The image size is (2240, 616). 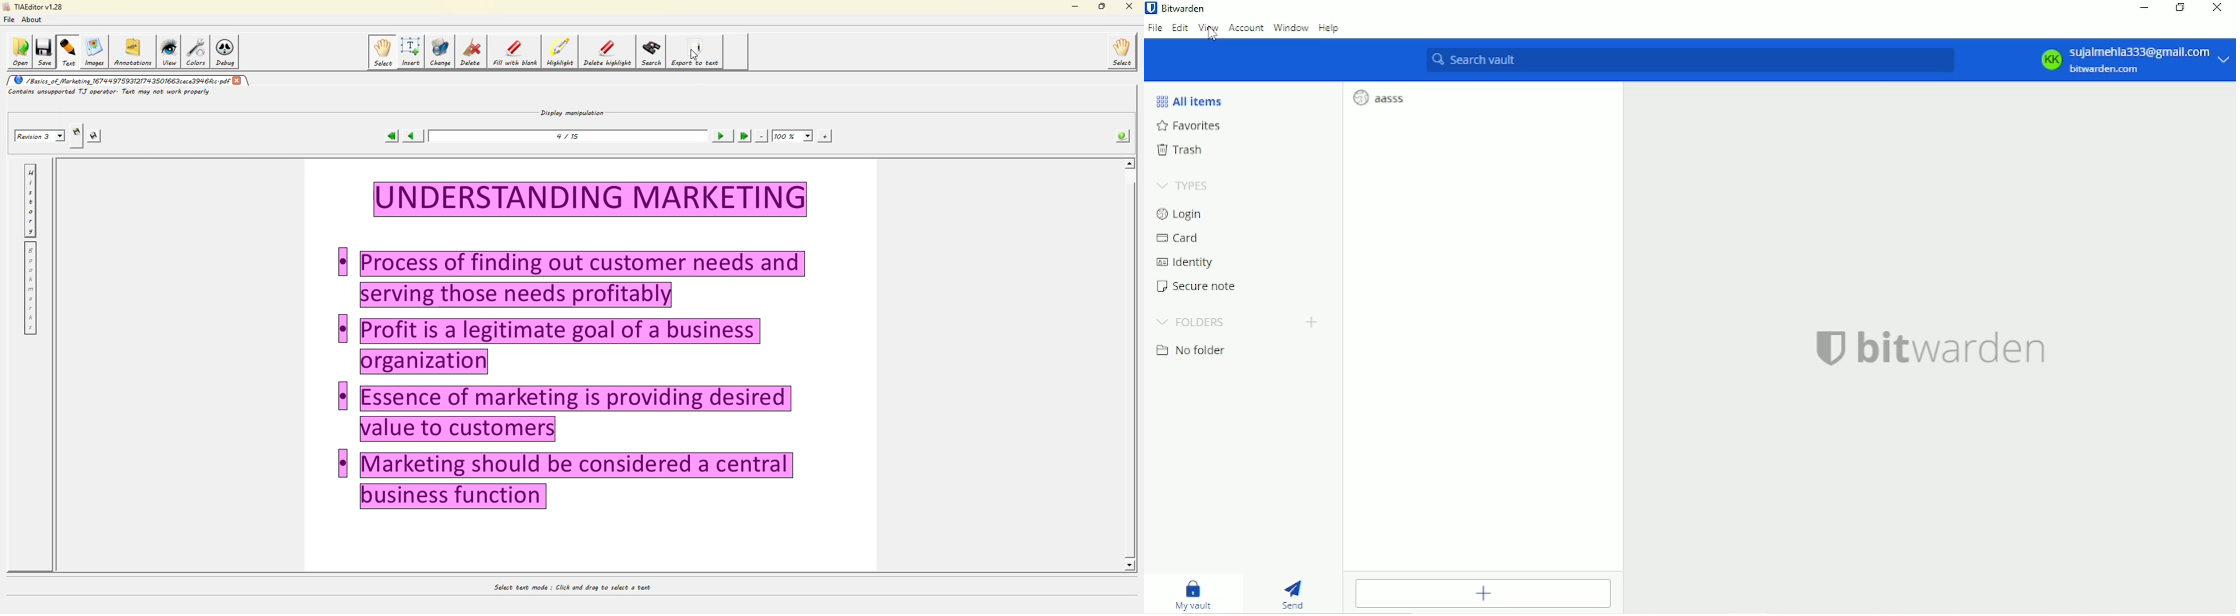 What do you see at coordinates (1190, 100) in the screenshot?
I see `All item` at bounding box center [1190, 100].